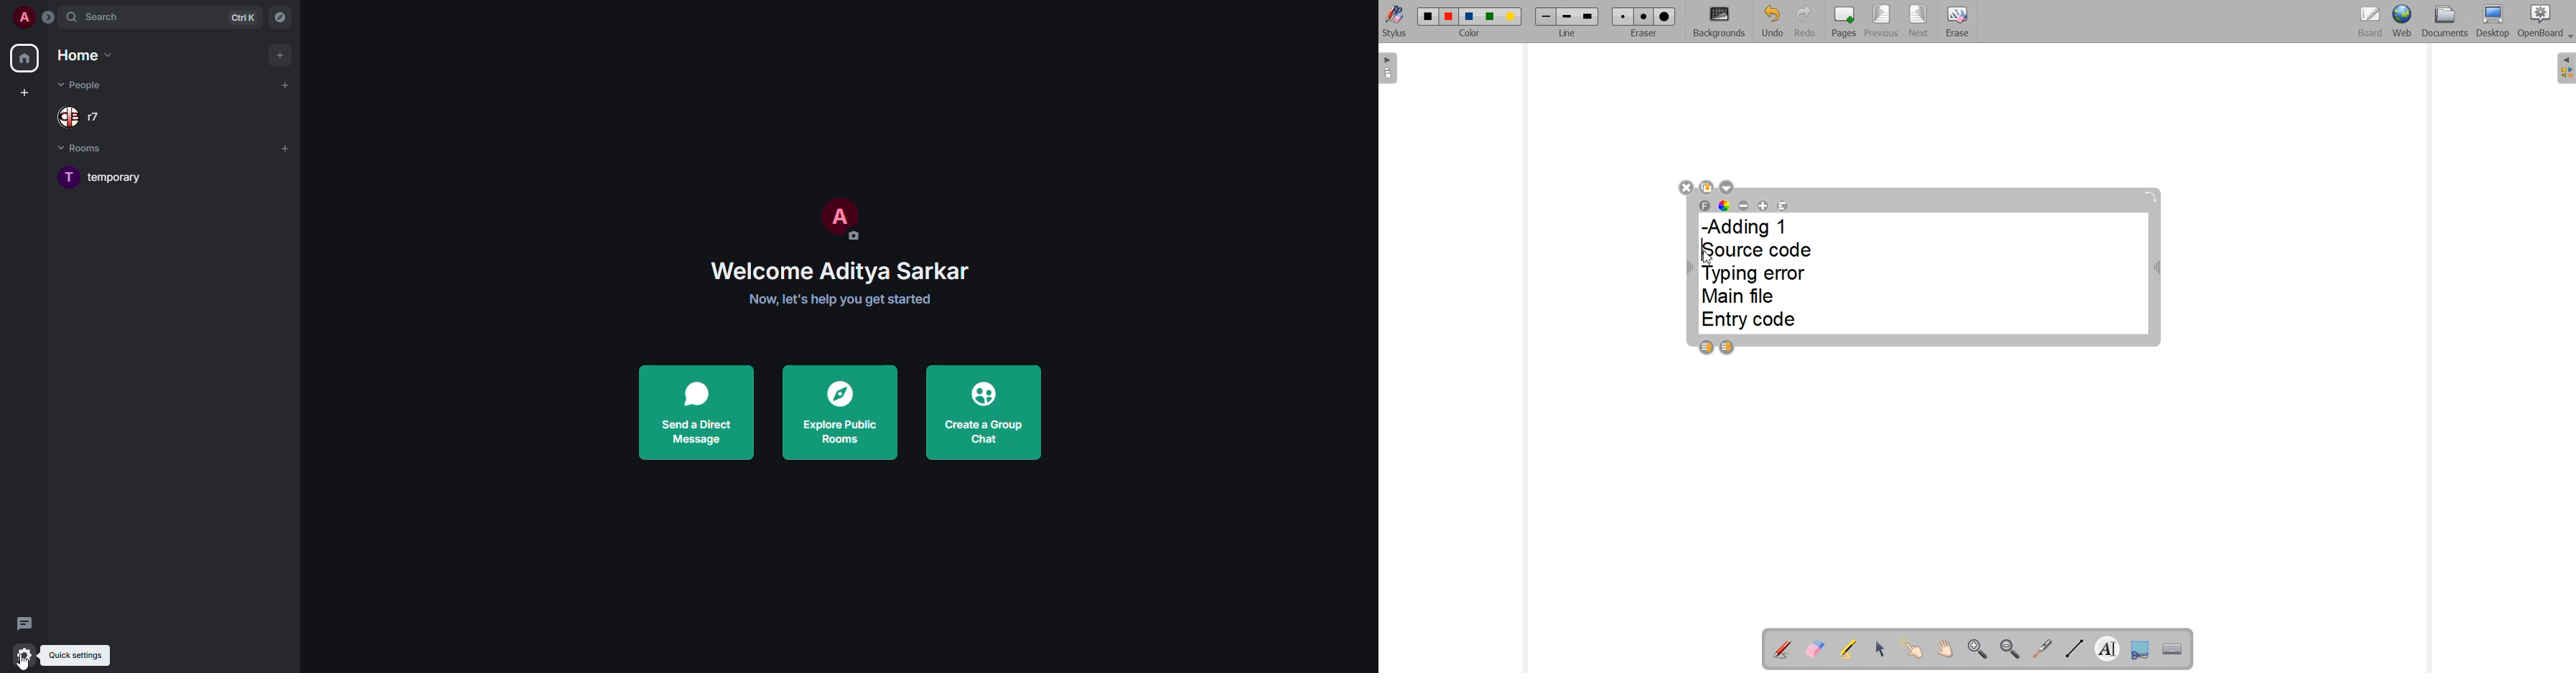 The height and width of the screenshot is (700, 2576). I want to click on home, so click(87, 55).